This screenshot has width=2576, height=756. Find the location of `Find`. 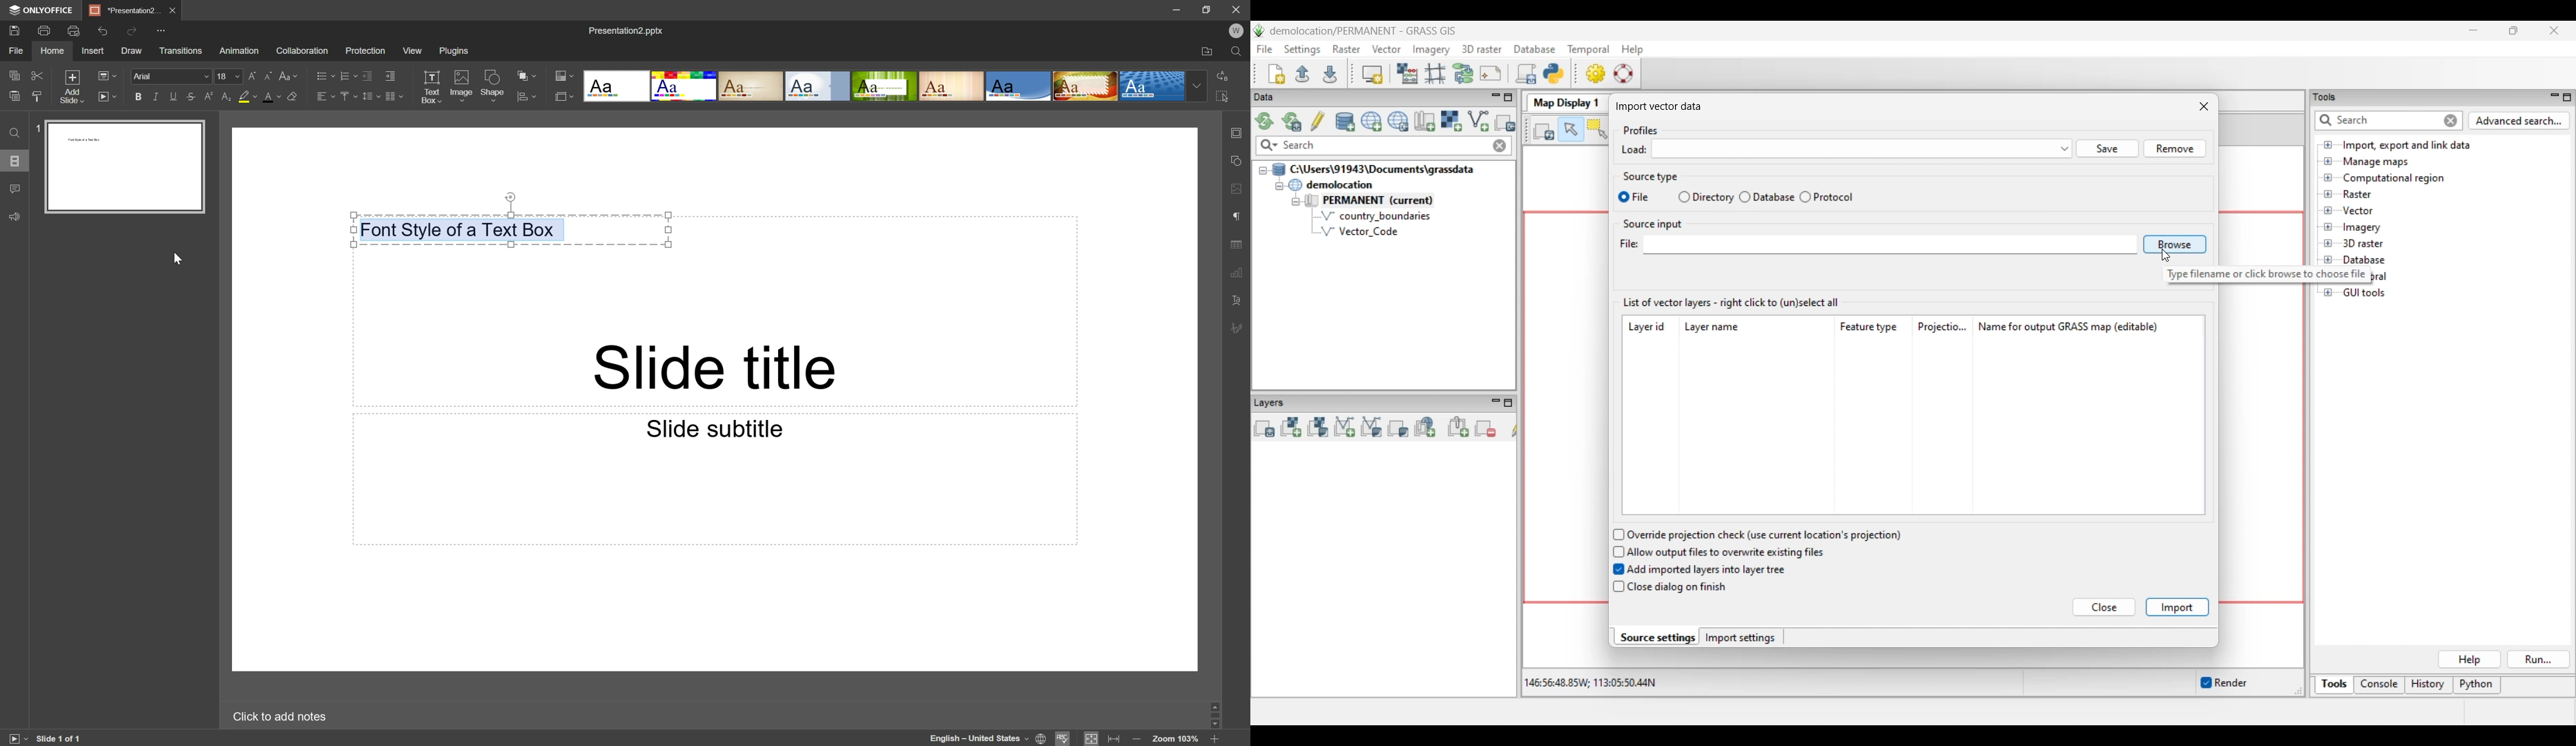

Find is located at coordinates (1238, 51).